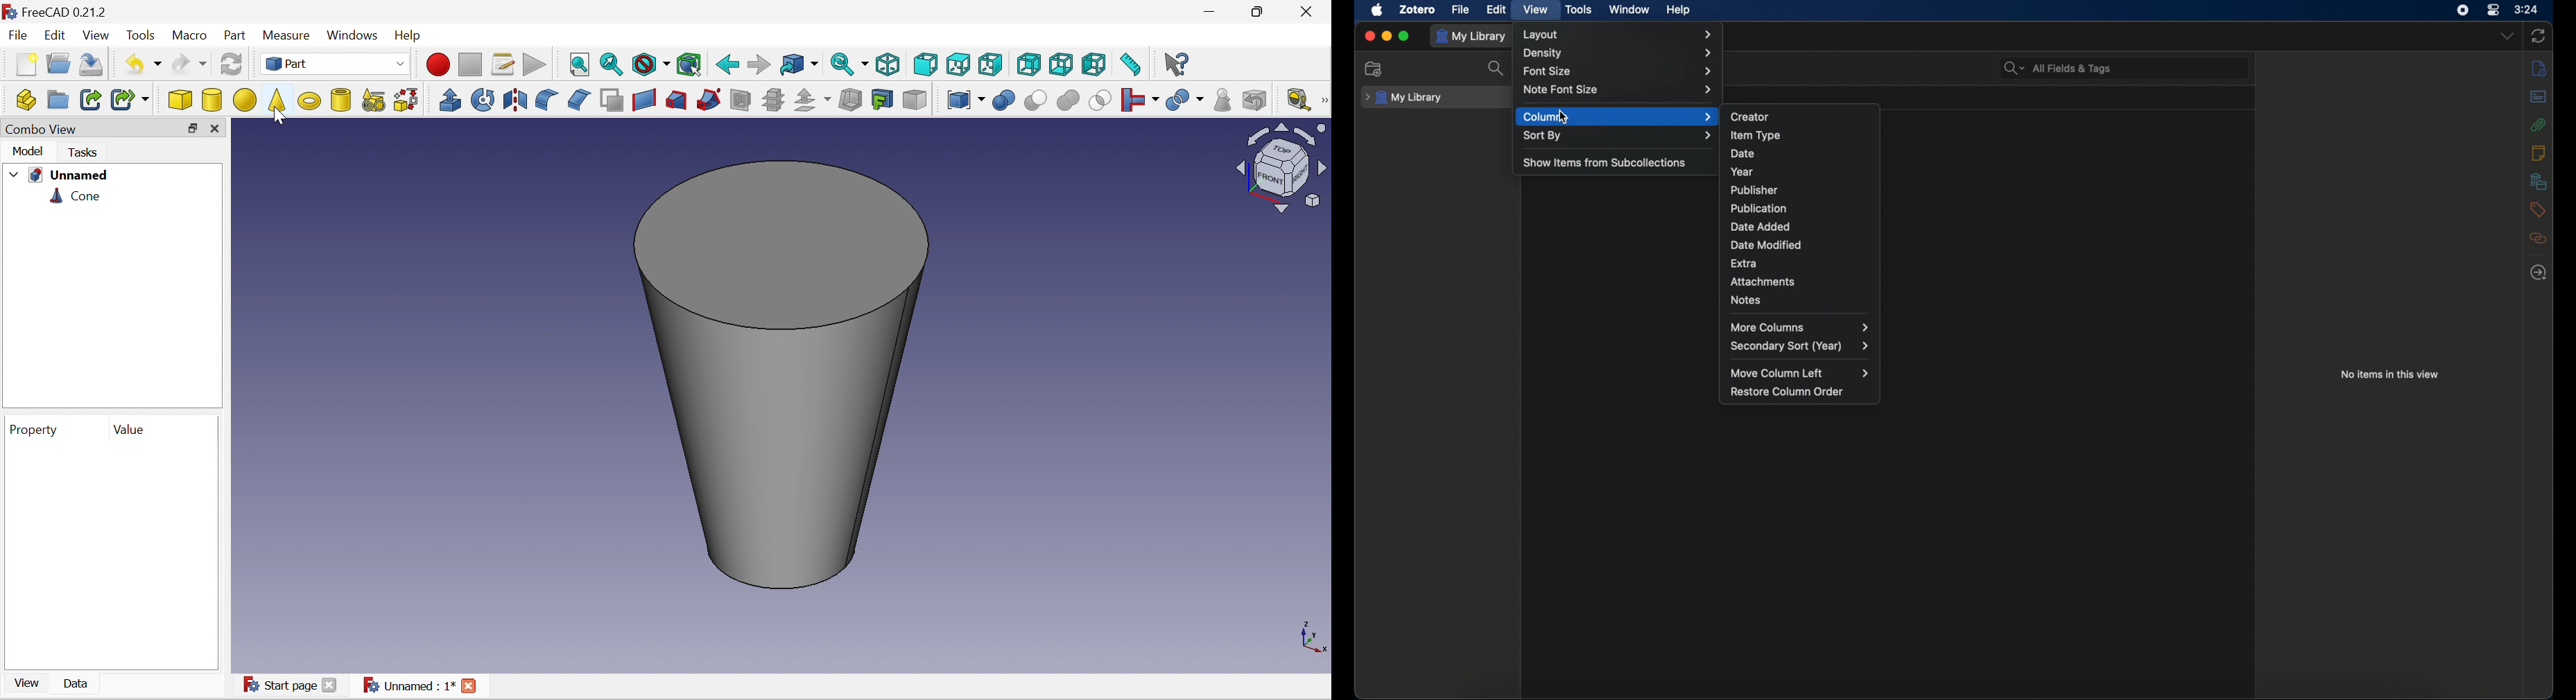 The width and height of the screenshot is (2576, 700). What do you see at coordinates (2508, 36) in the screenshot?
I see `dropdown` at bounding box center [2508, 36].